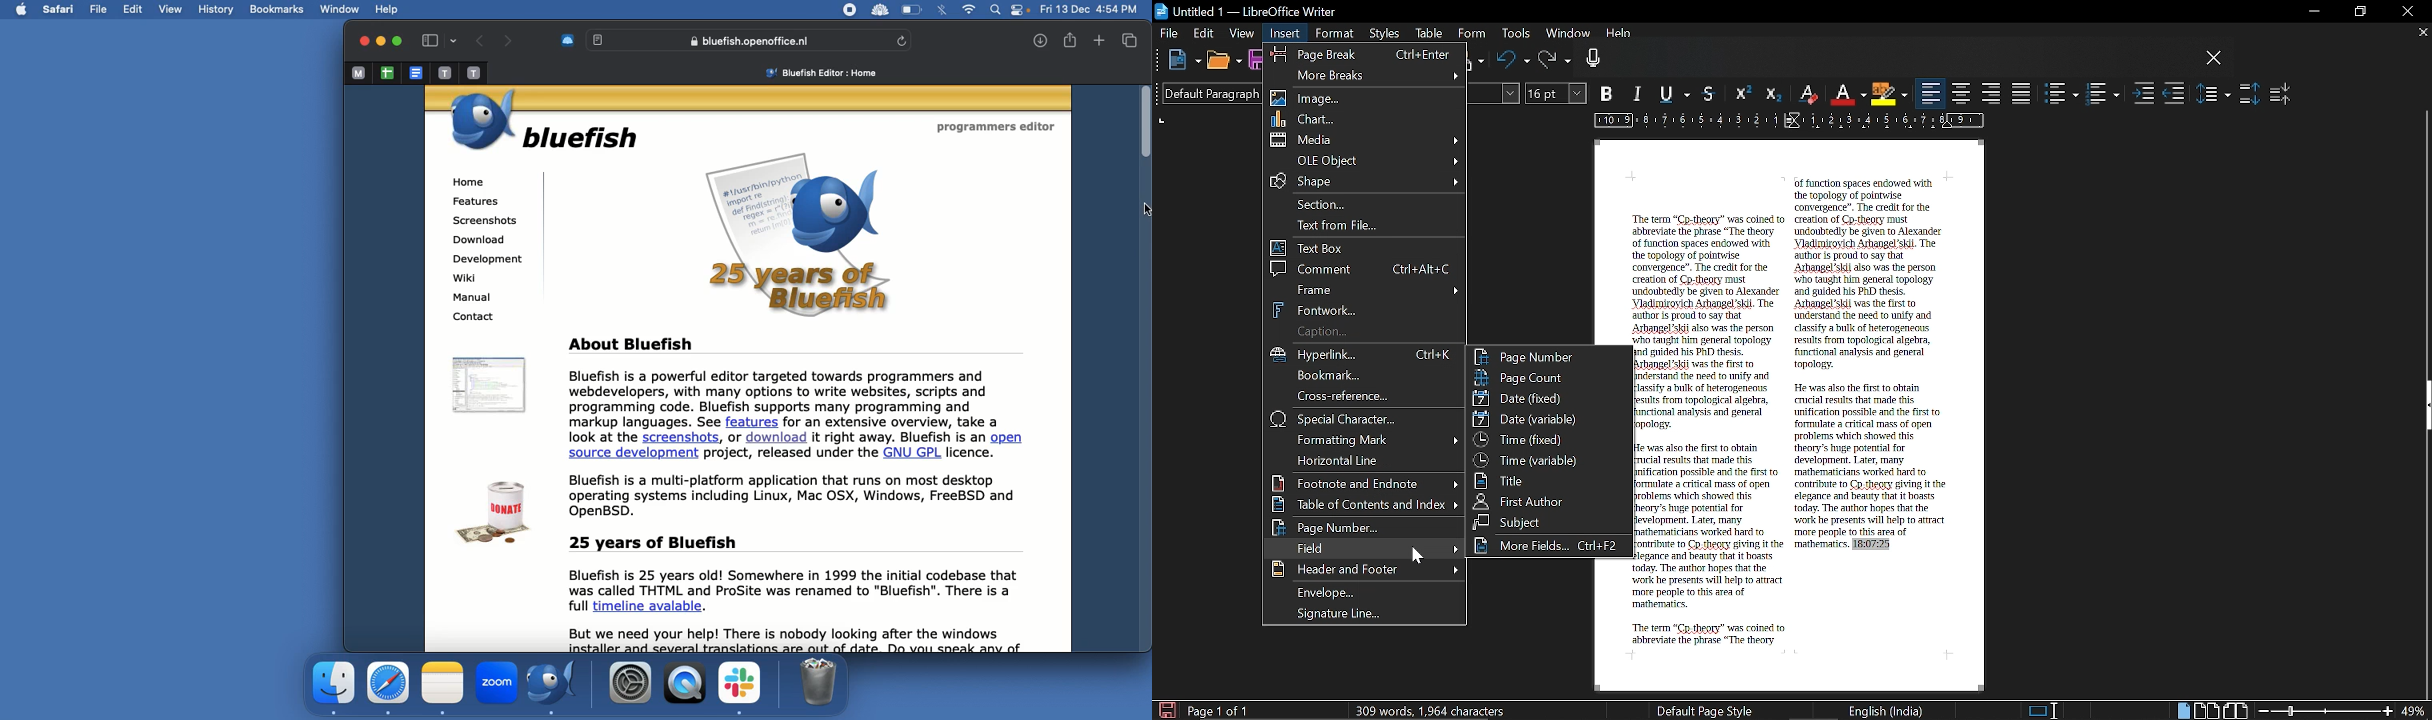  I want to click on Trash, so click(816, 682).